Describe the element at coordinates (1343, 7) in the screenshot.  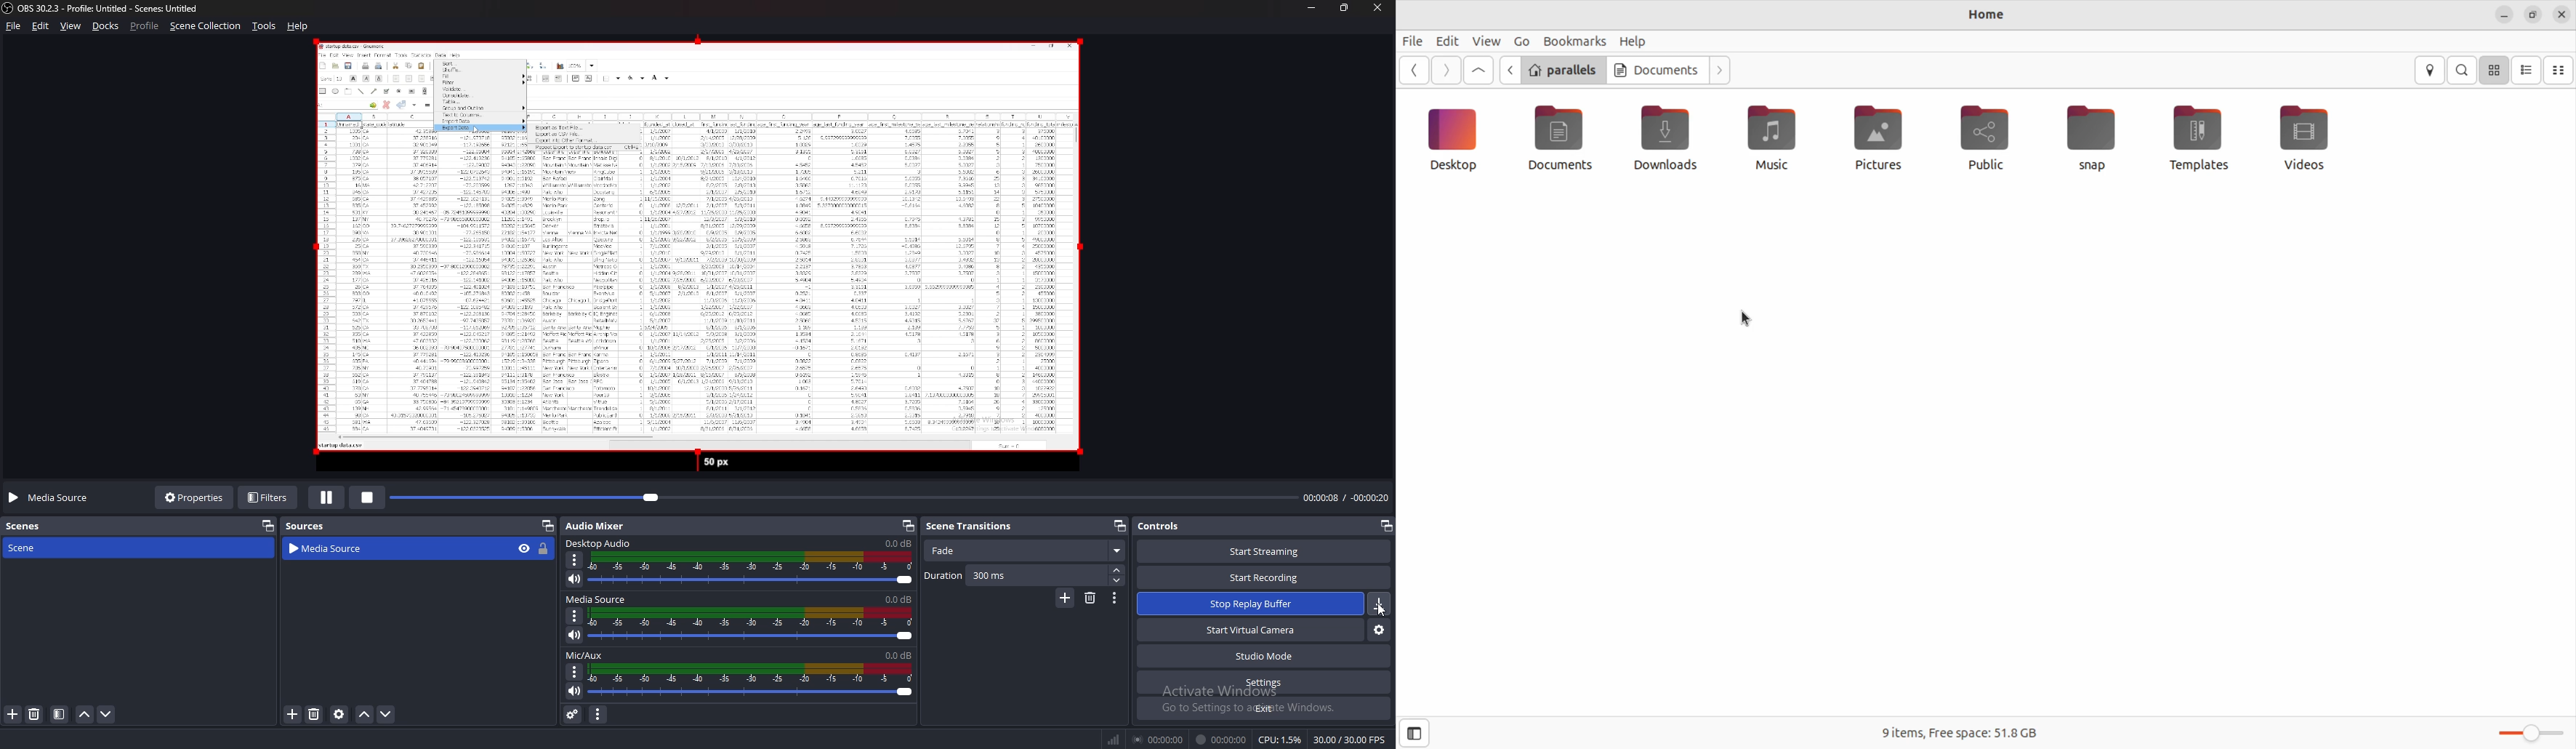
I see `resize` at that location.